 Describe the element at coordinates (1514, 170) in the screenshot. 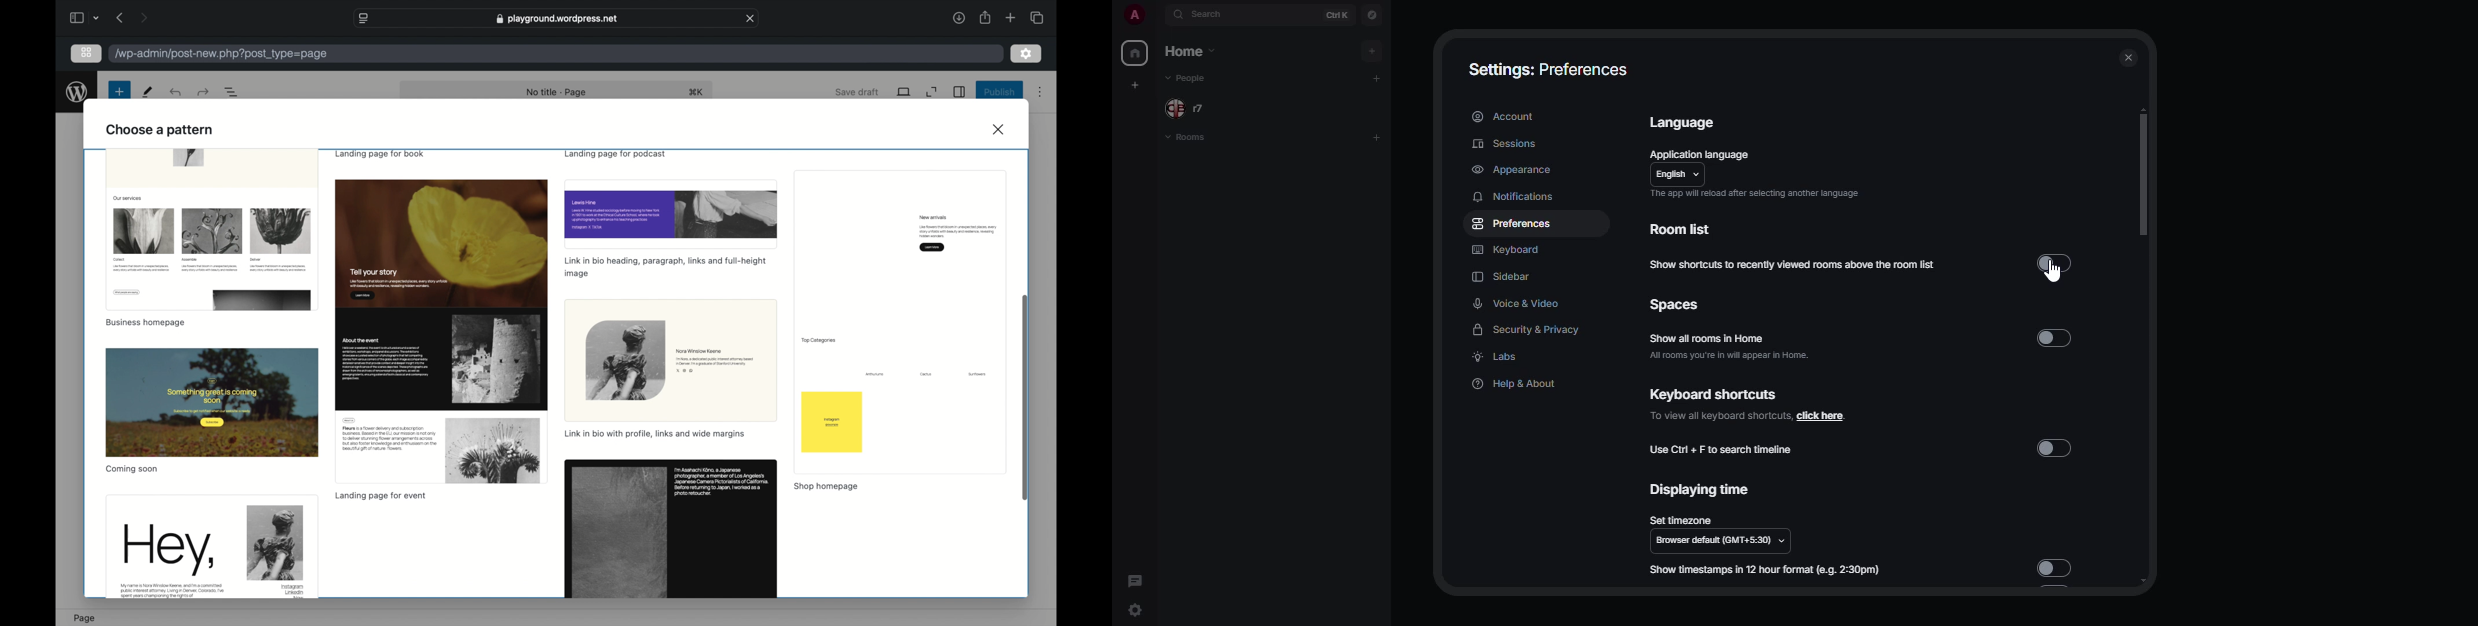

I see `appearance` at that location.